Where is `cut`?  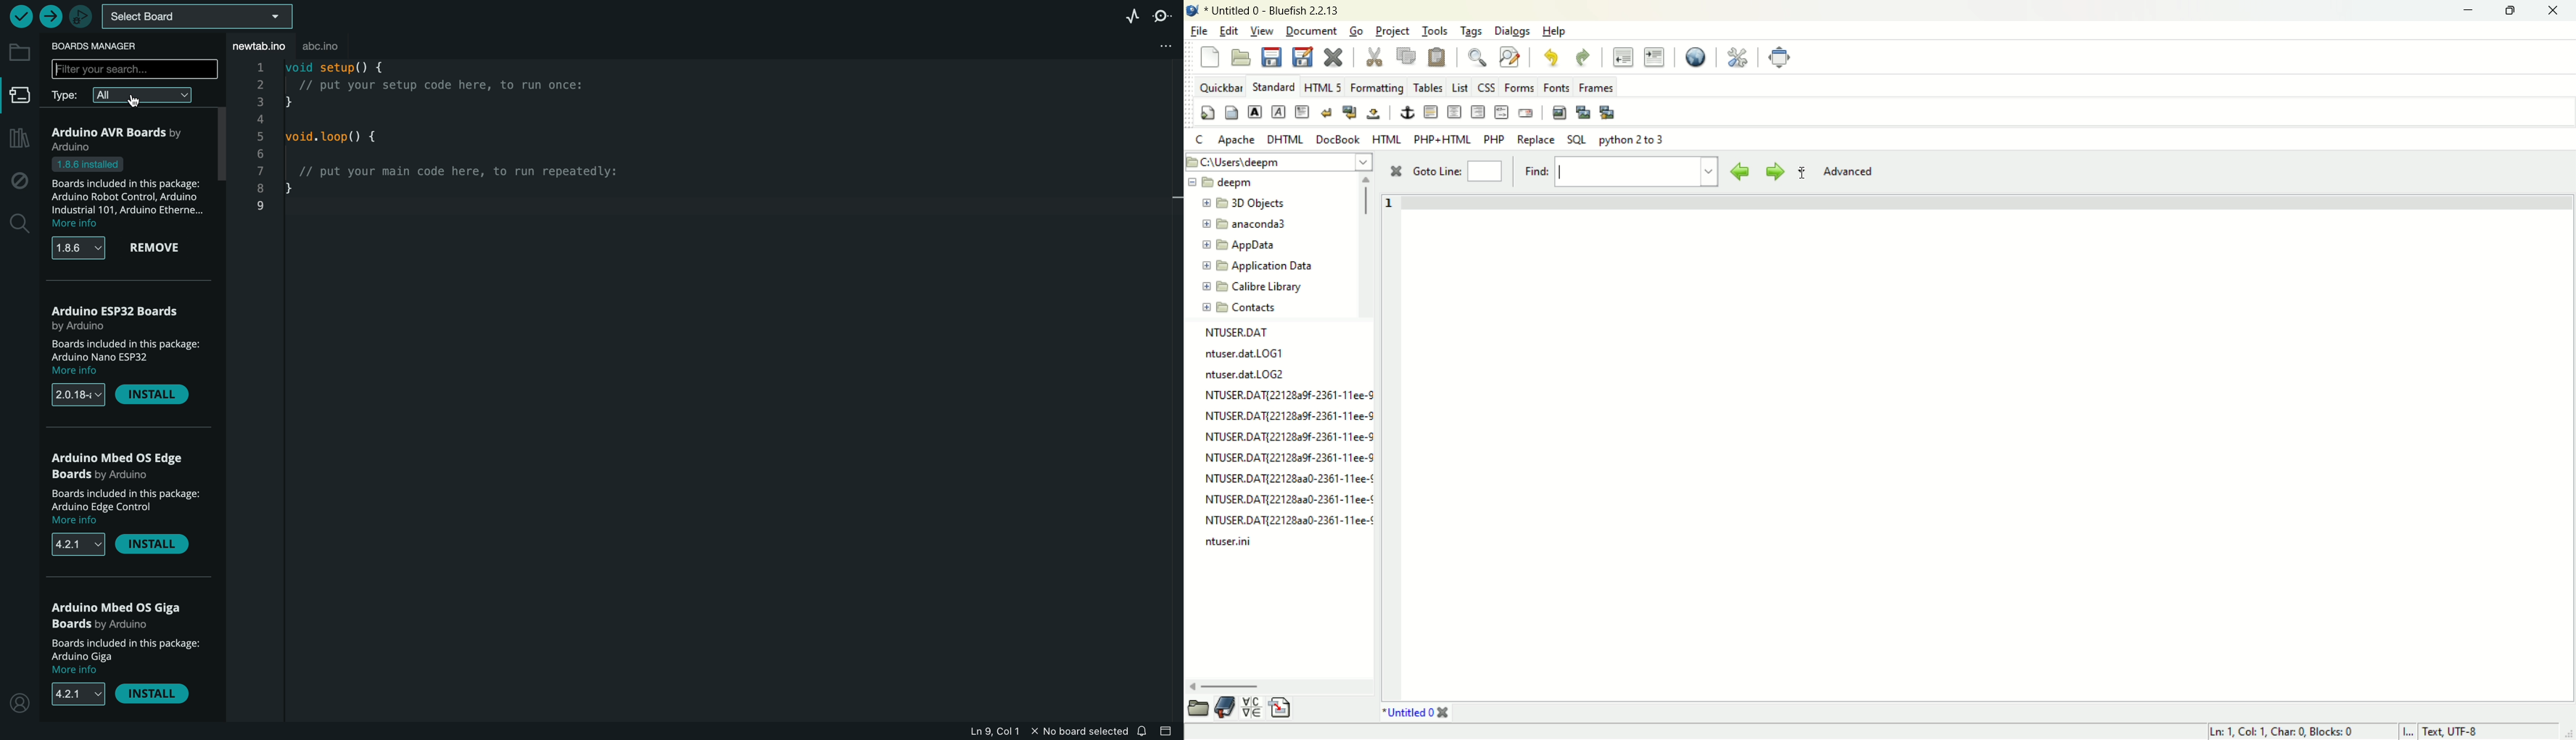 cut is located at coordinates (1374, 58).